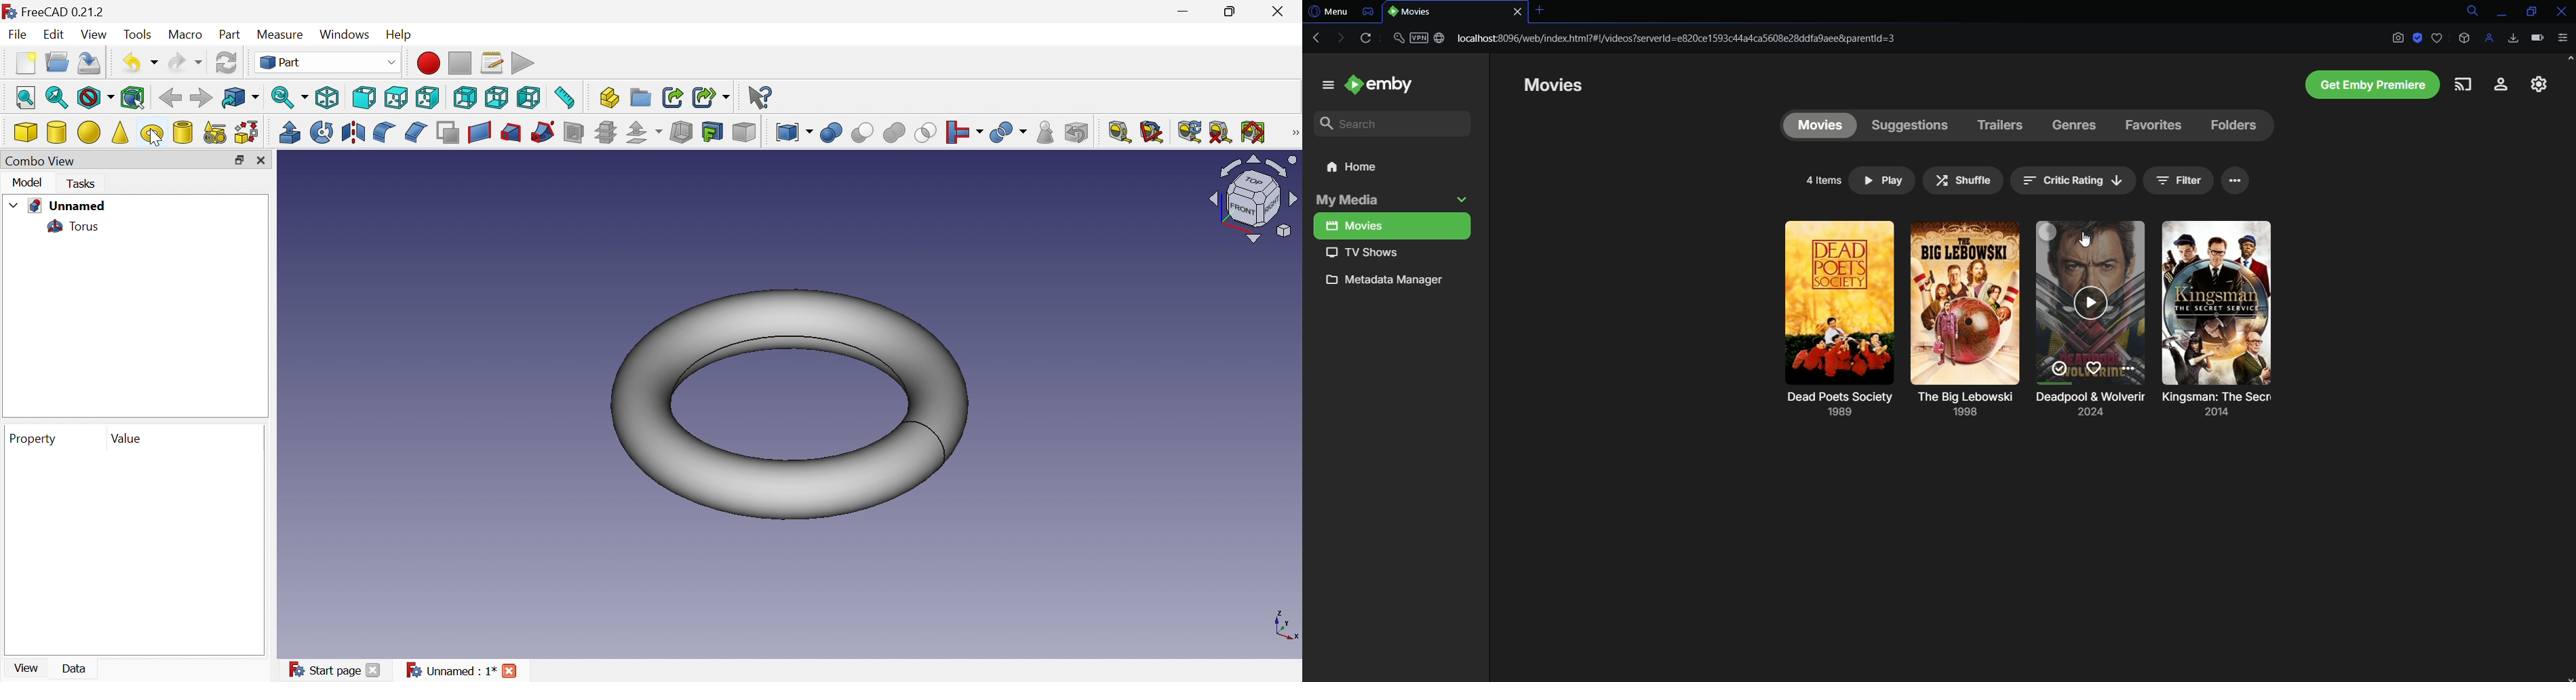 The height and width of the screenshot is (700, 2576). What do you see at coordinates (2569, 226) in the screenshot?
I see `Scroll` at bounding box center [2569, 226].